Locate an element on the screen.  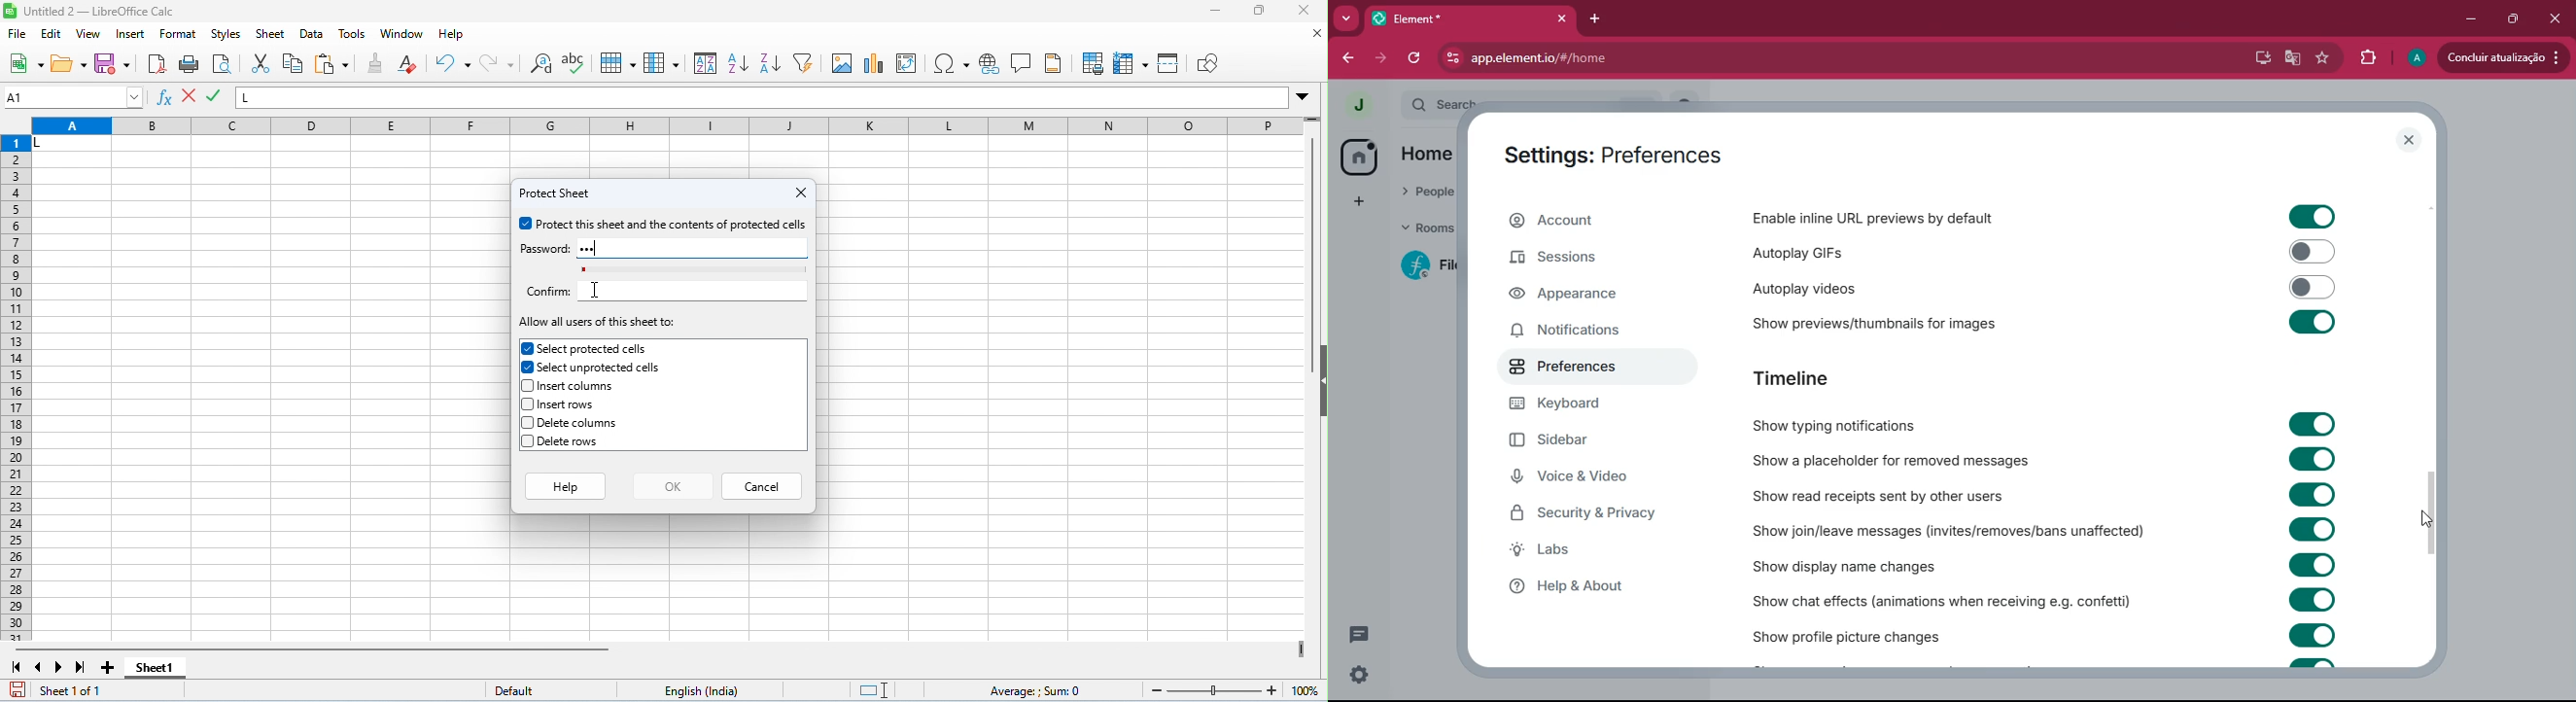
format is located at coordinates (180, 36).